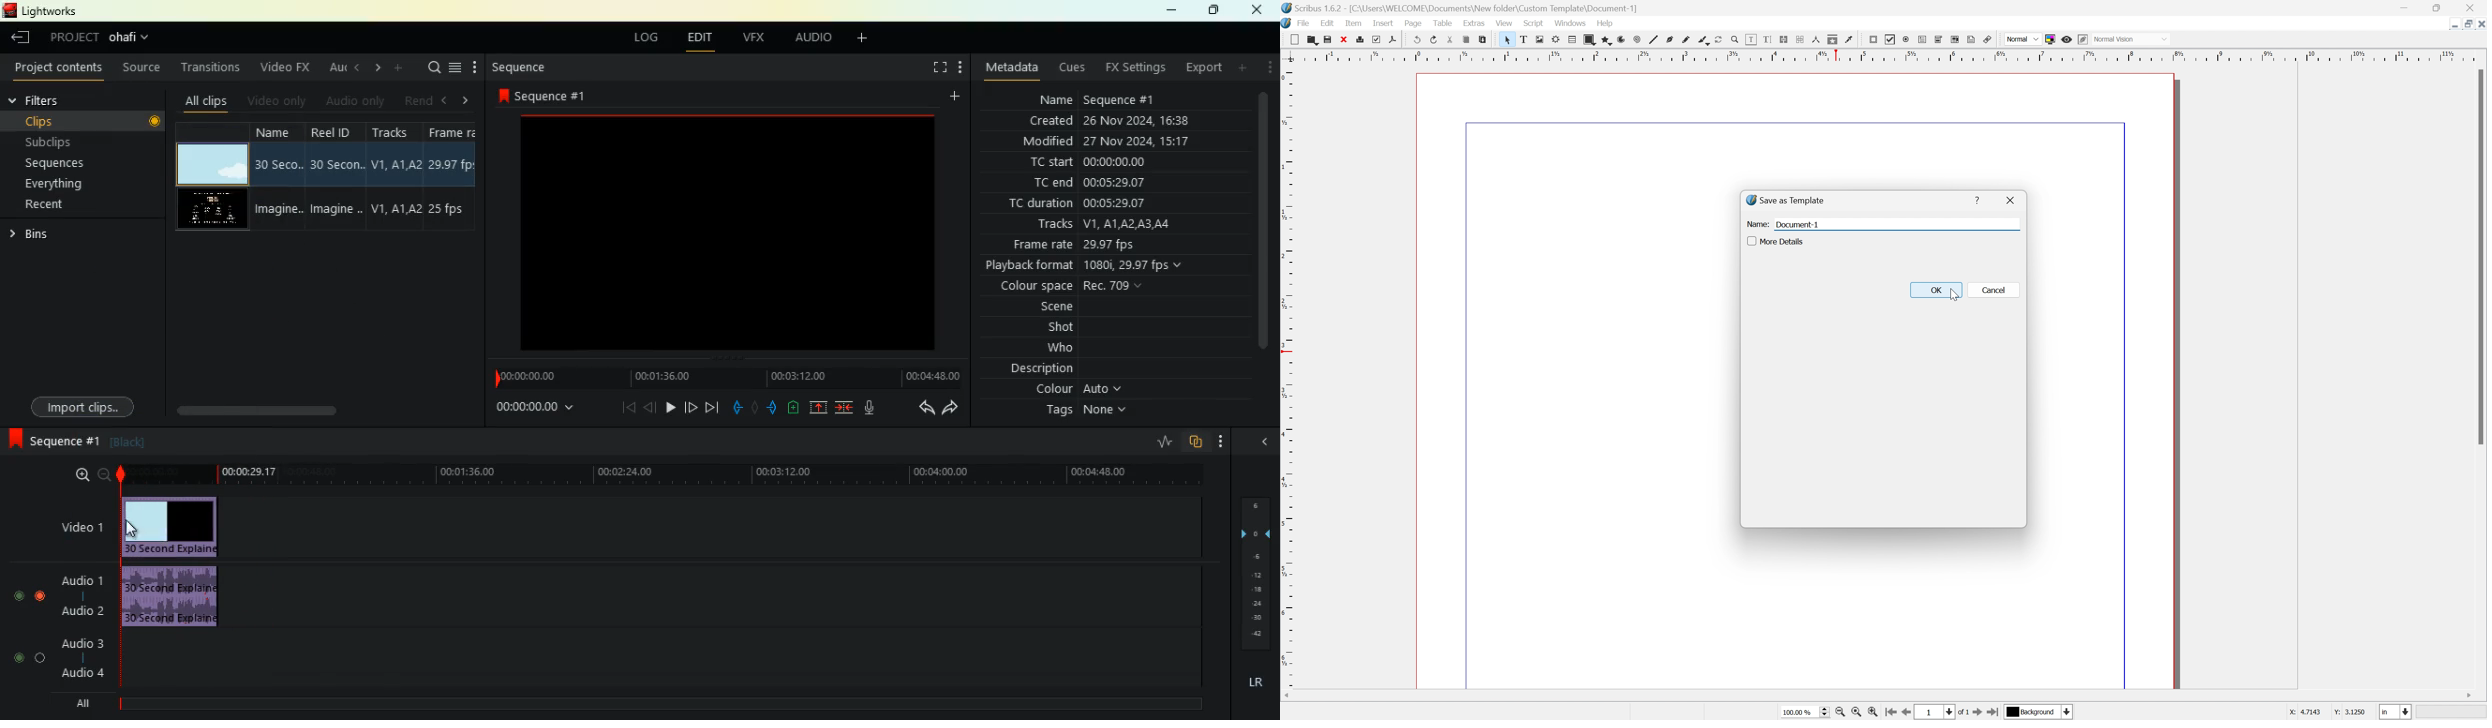  What do you see at coordinates (1634, 40) in the screenshot?
I see `spiral` at bounding box center [1634, 40].